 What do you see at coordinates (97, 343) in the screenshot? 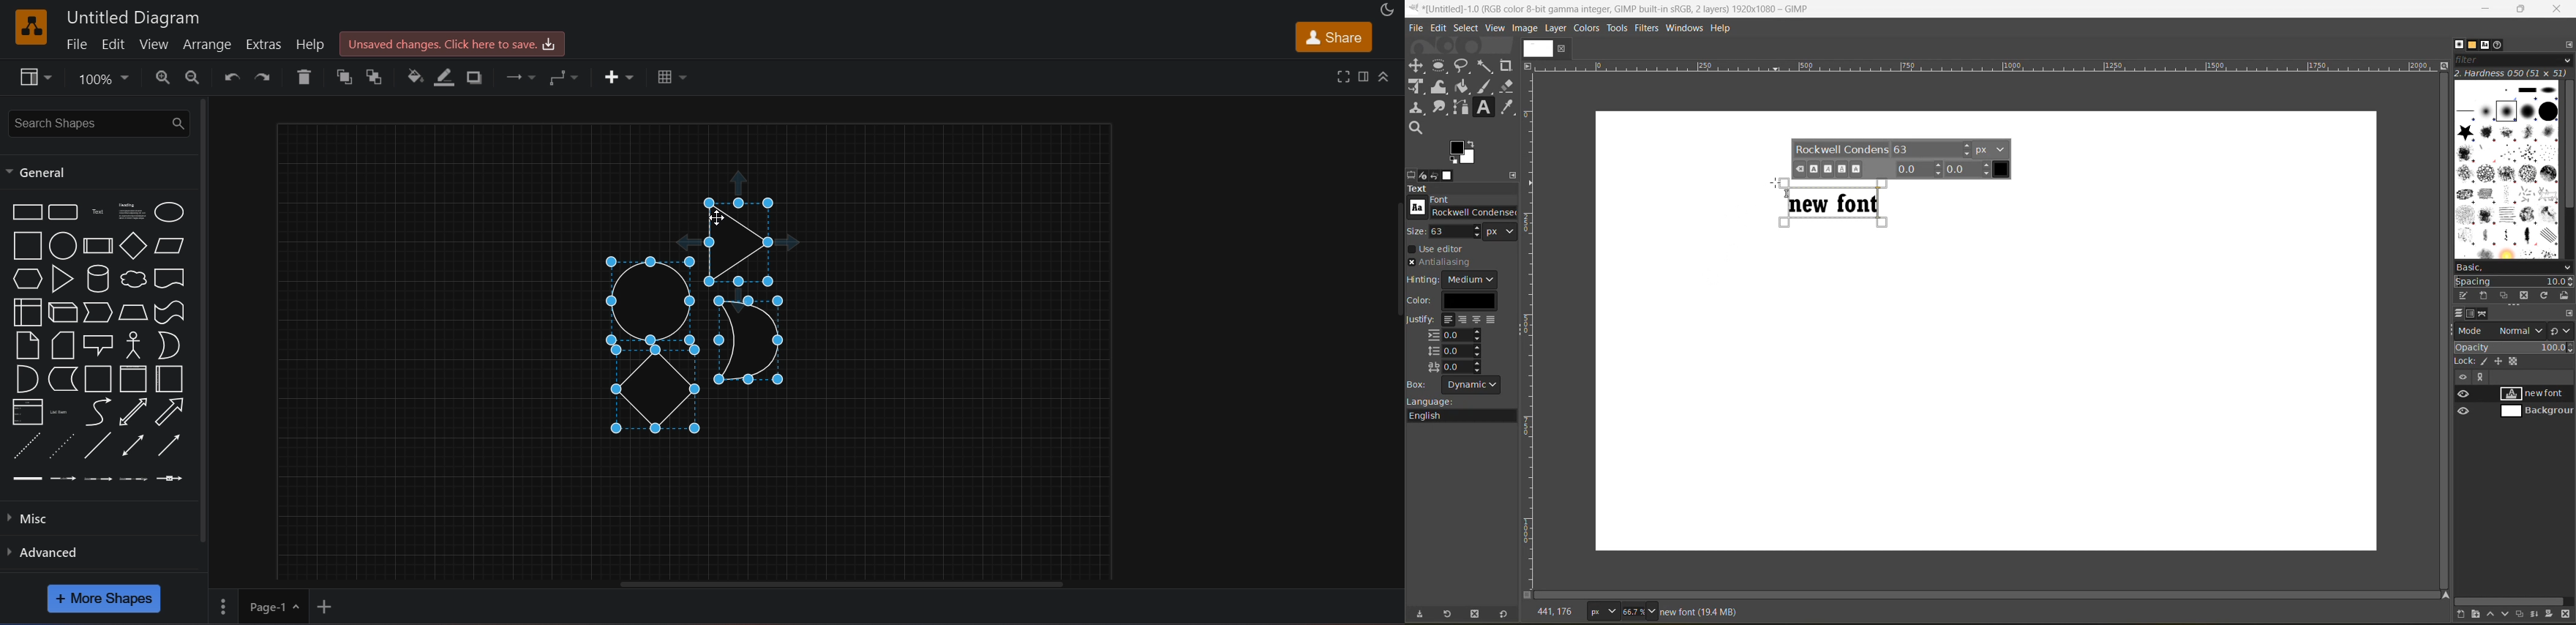
I see `callout` at bounding box center [97, 343].